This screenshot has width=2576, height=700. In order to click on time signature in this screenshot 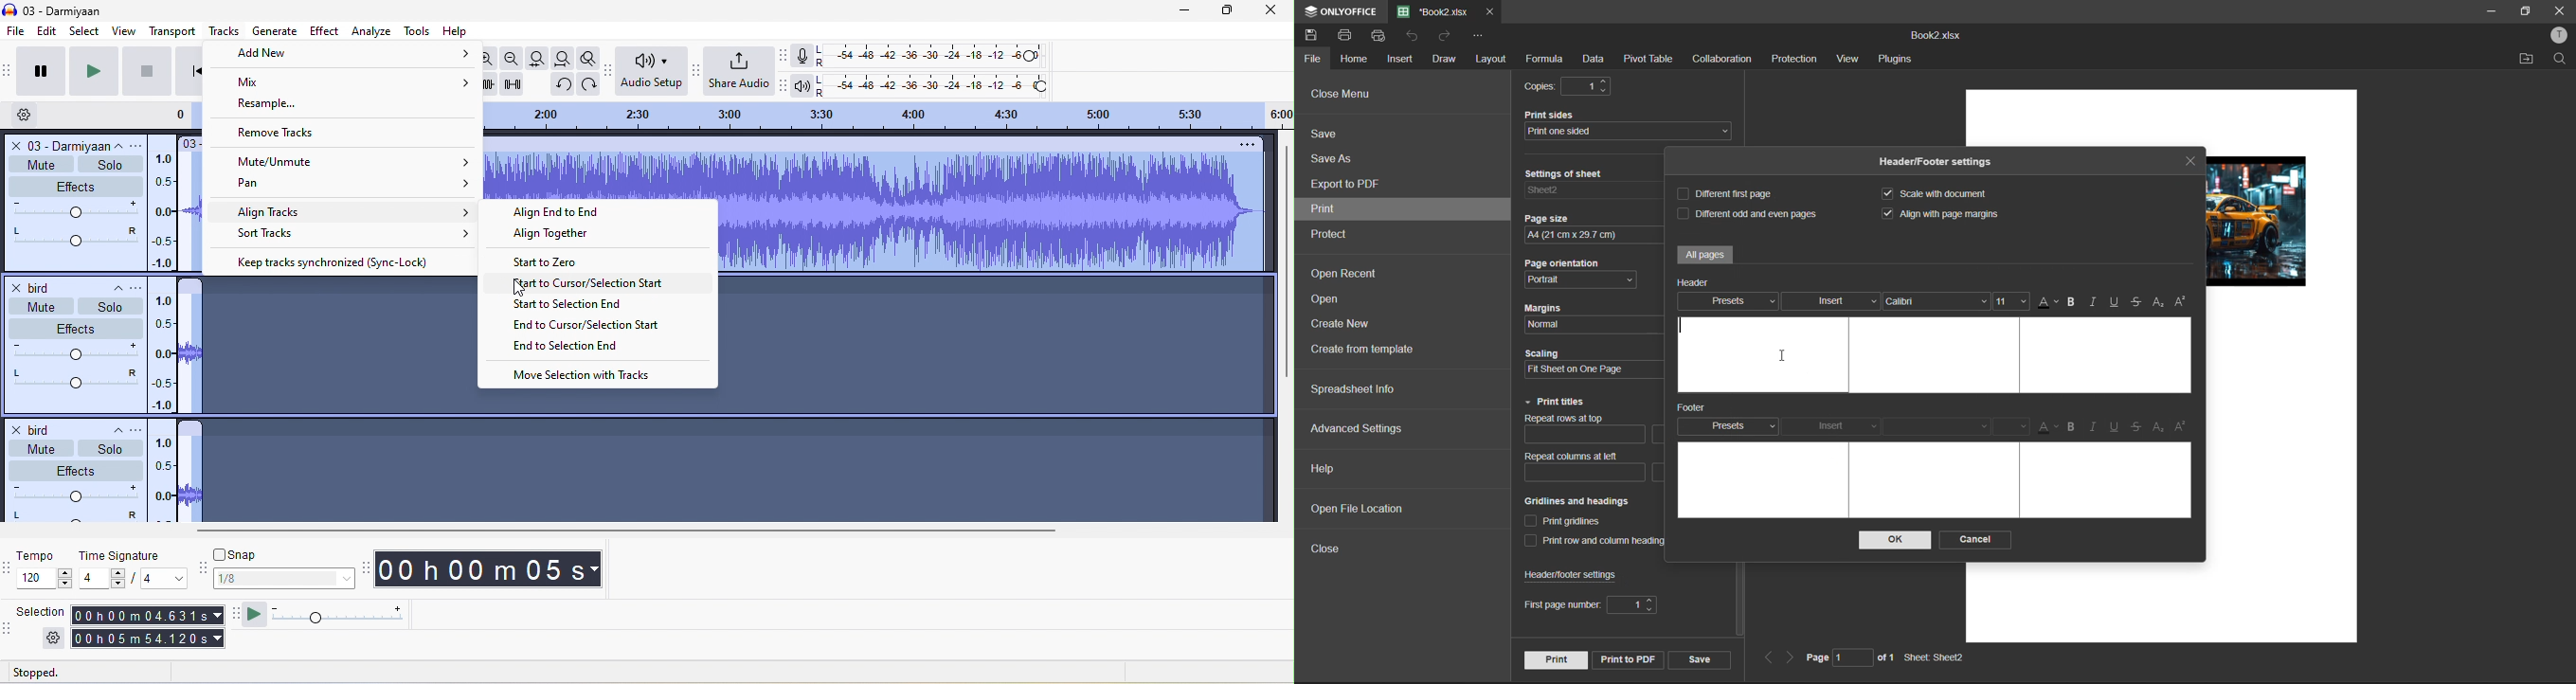, I will do `click(122, 556)`.